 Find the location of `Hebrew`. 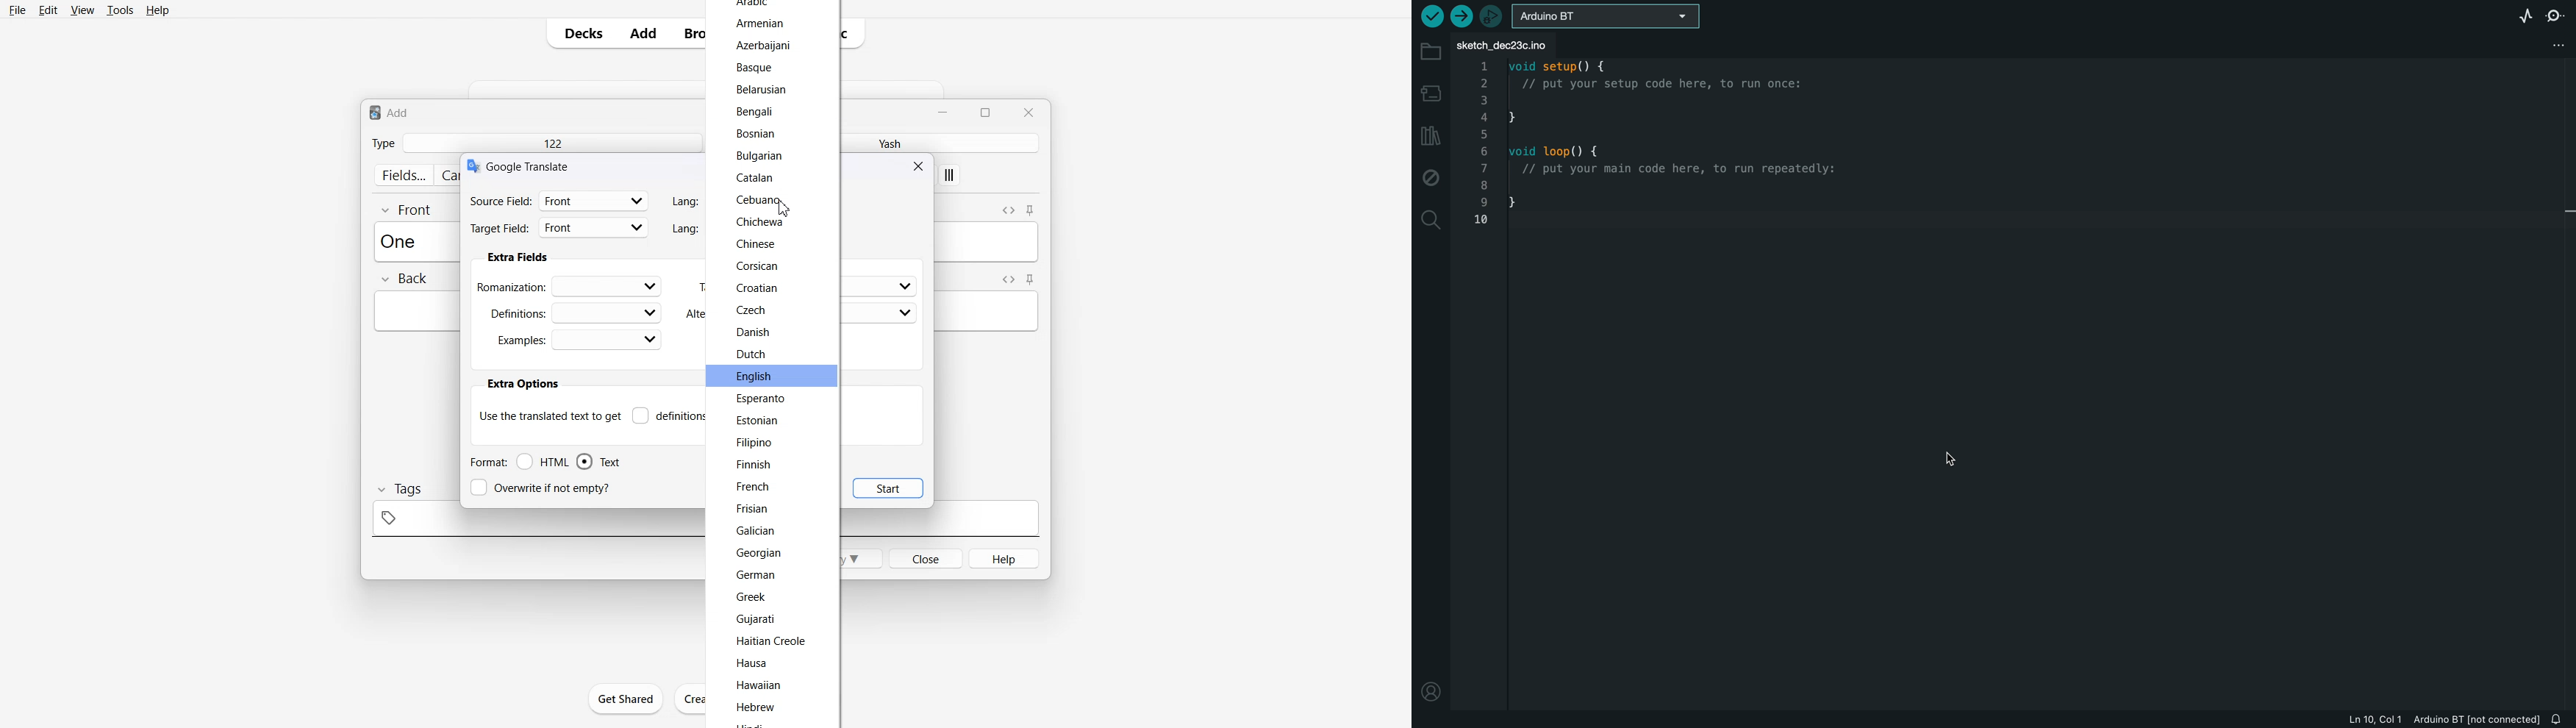

Hebrew is located at coordinates (758, 707).